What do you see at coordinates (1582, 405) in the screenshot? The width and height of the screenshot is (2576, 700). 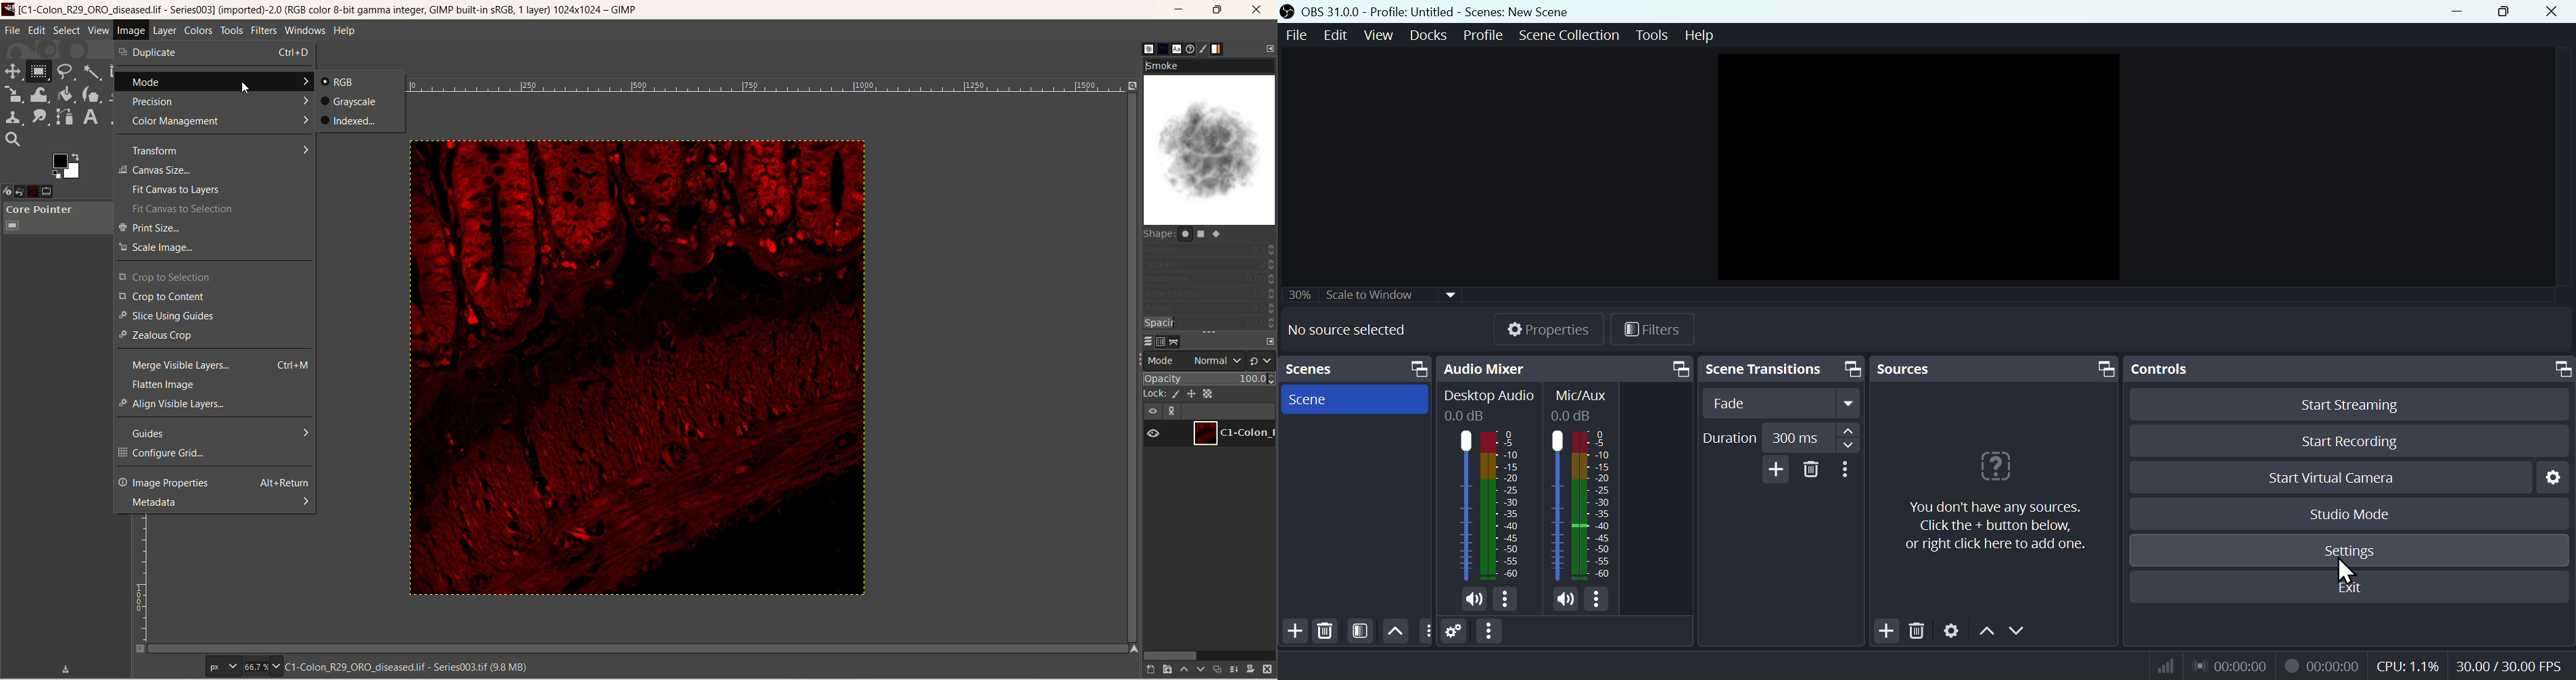 I see `Mic/Aus` at bounding box center [1582, 405].